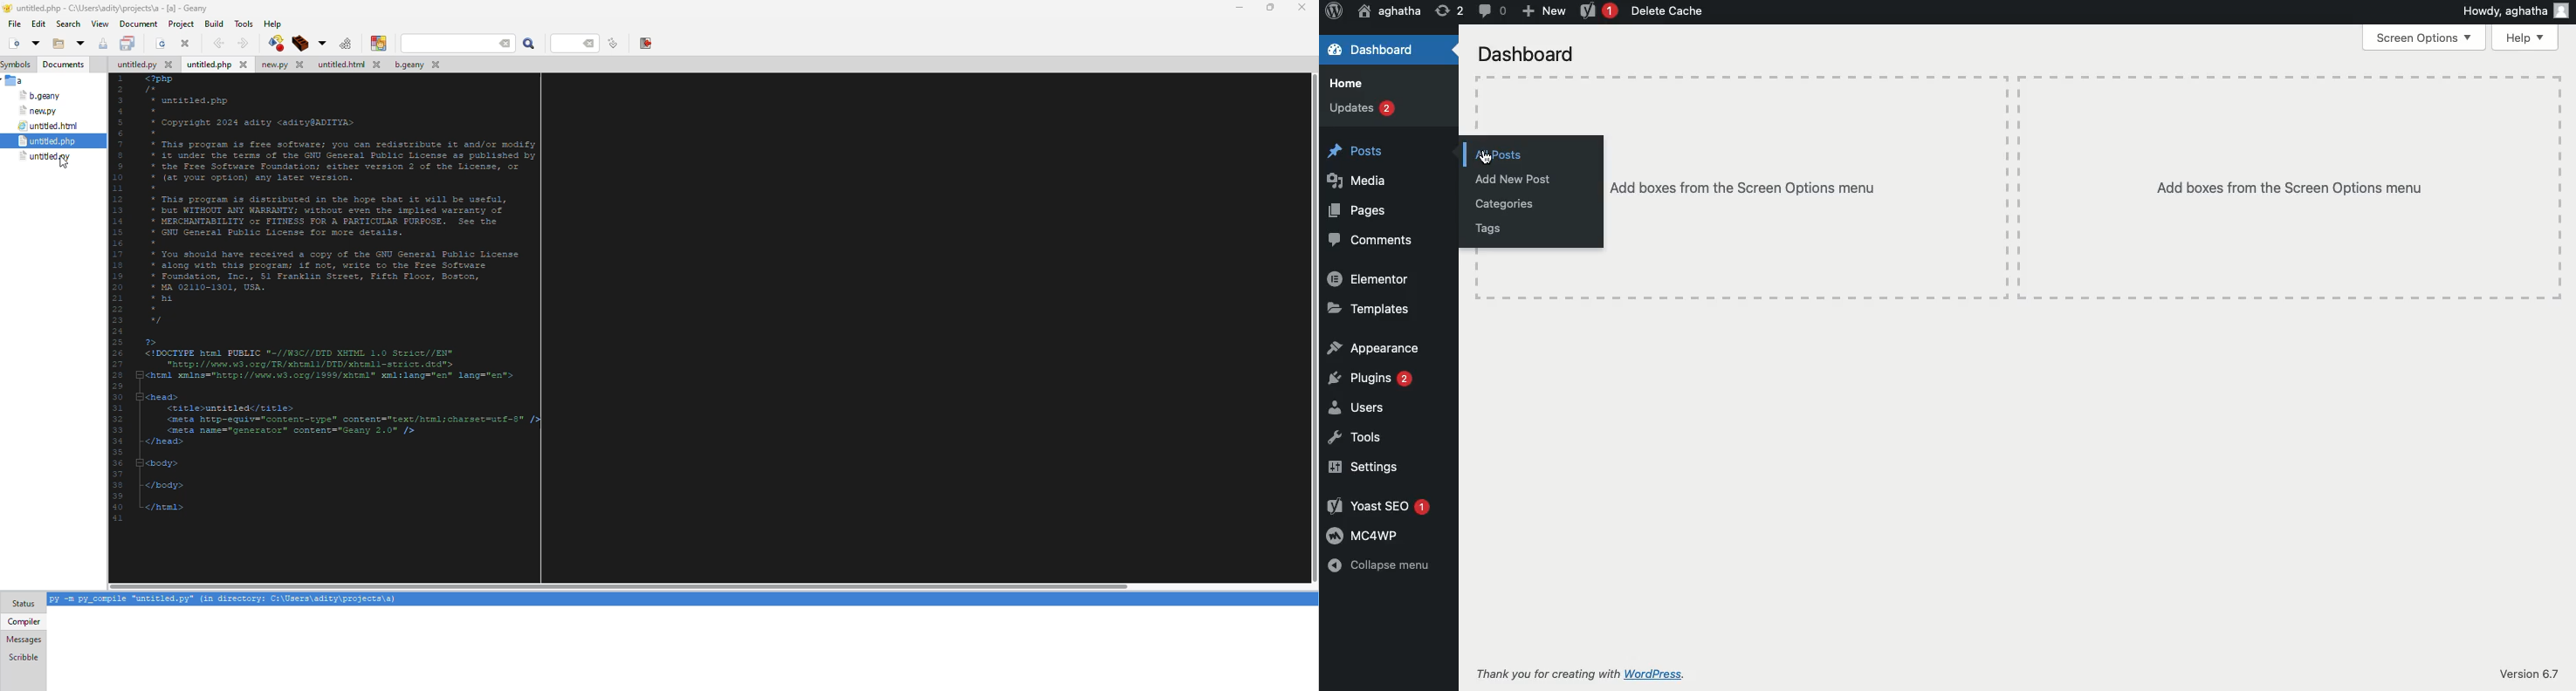 This screenshot has width=2576, height=700. I want to click on Collapse menu, so click(1381, 564).